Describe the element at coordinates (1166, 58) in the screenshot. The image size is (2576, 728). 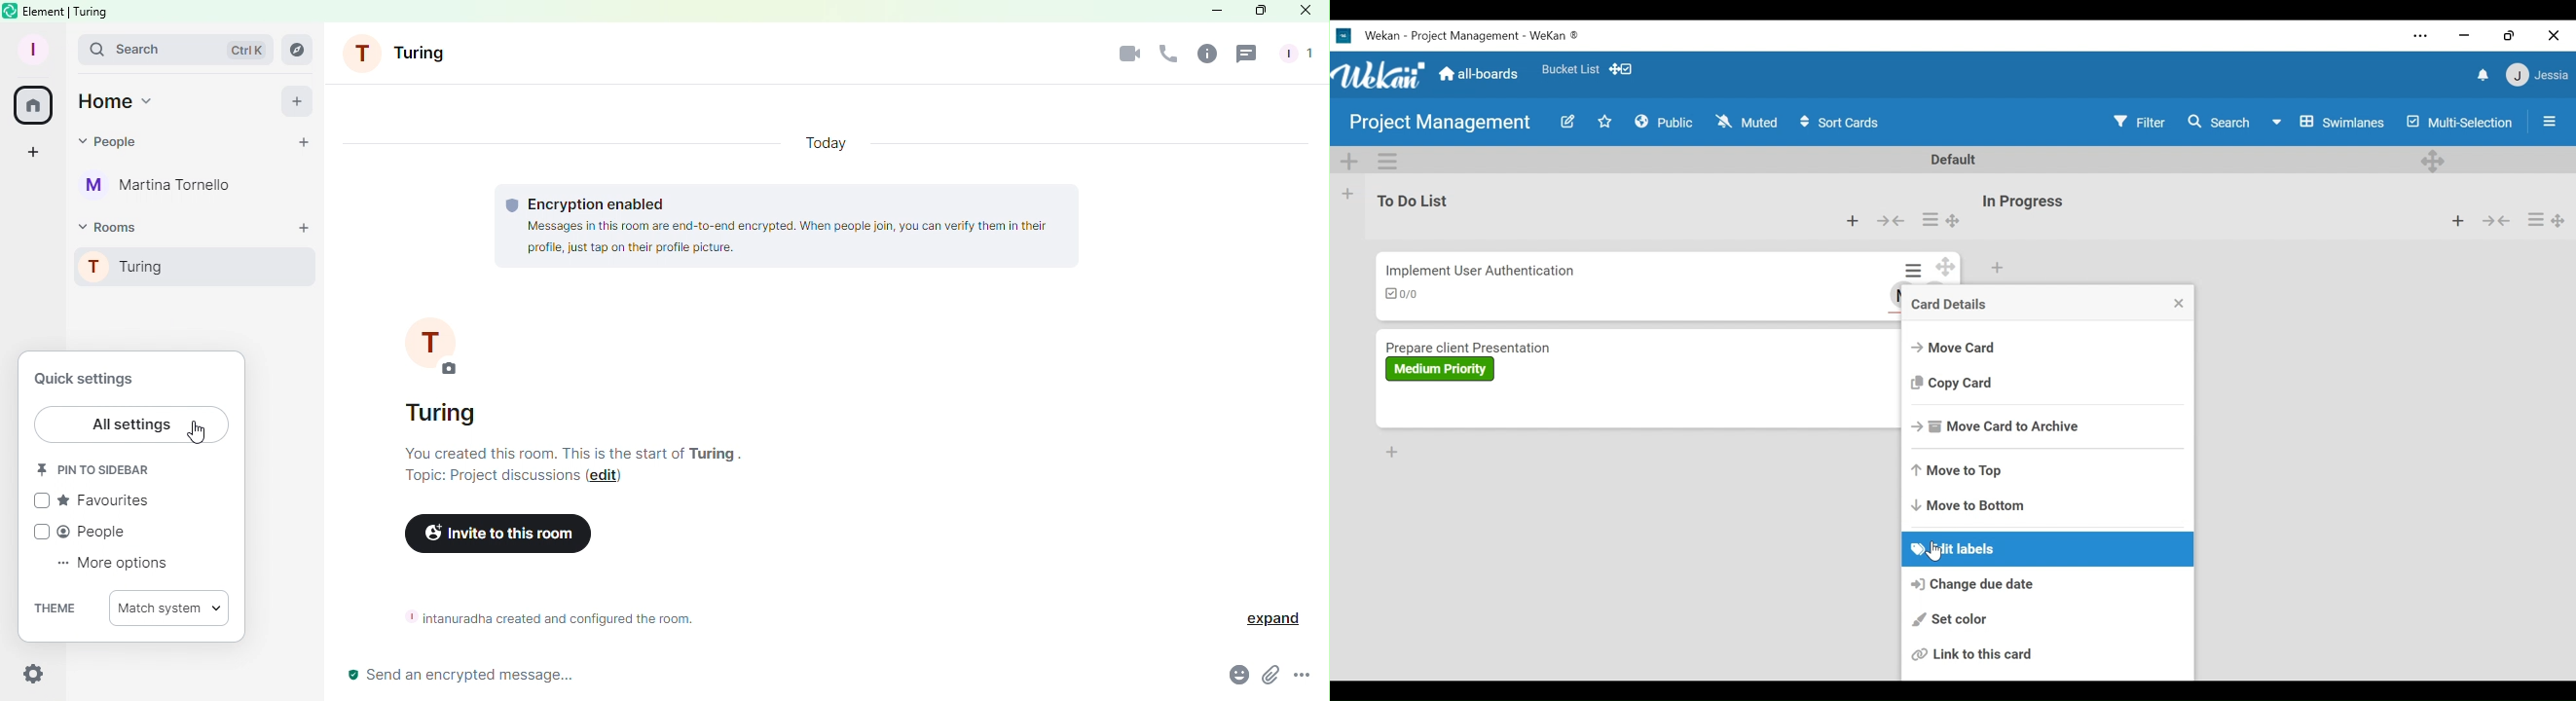
I see `Call` at that location.